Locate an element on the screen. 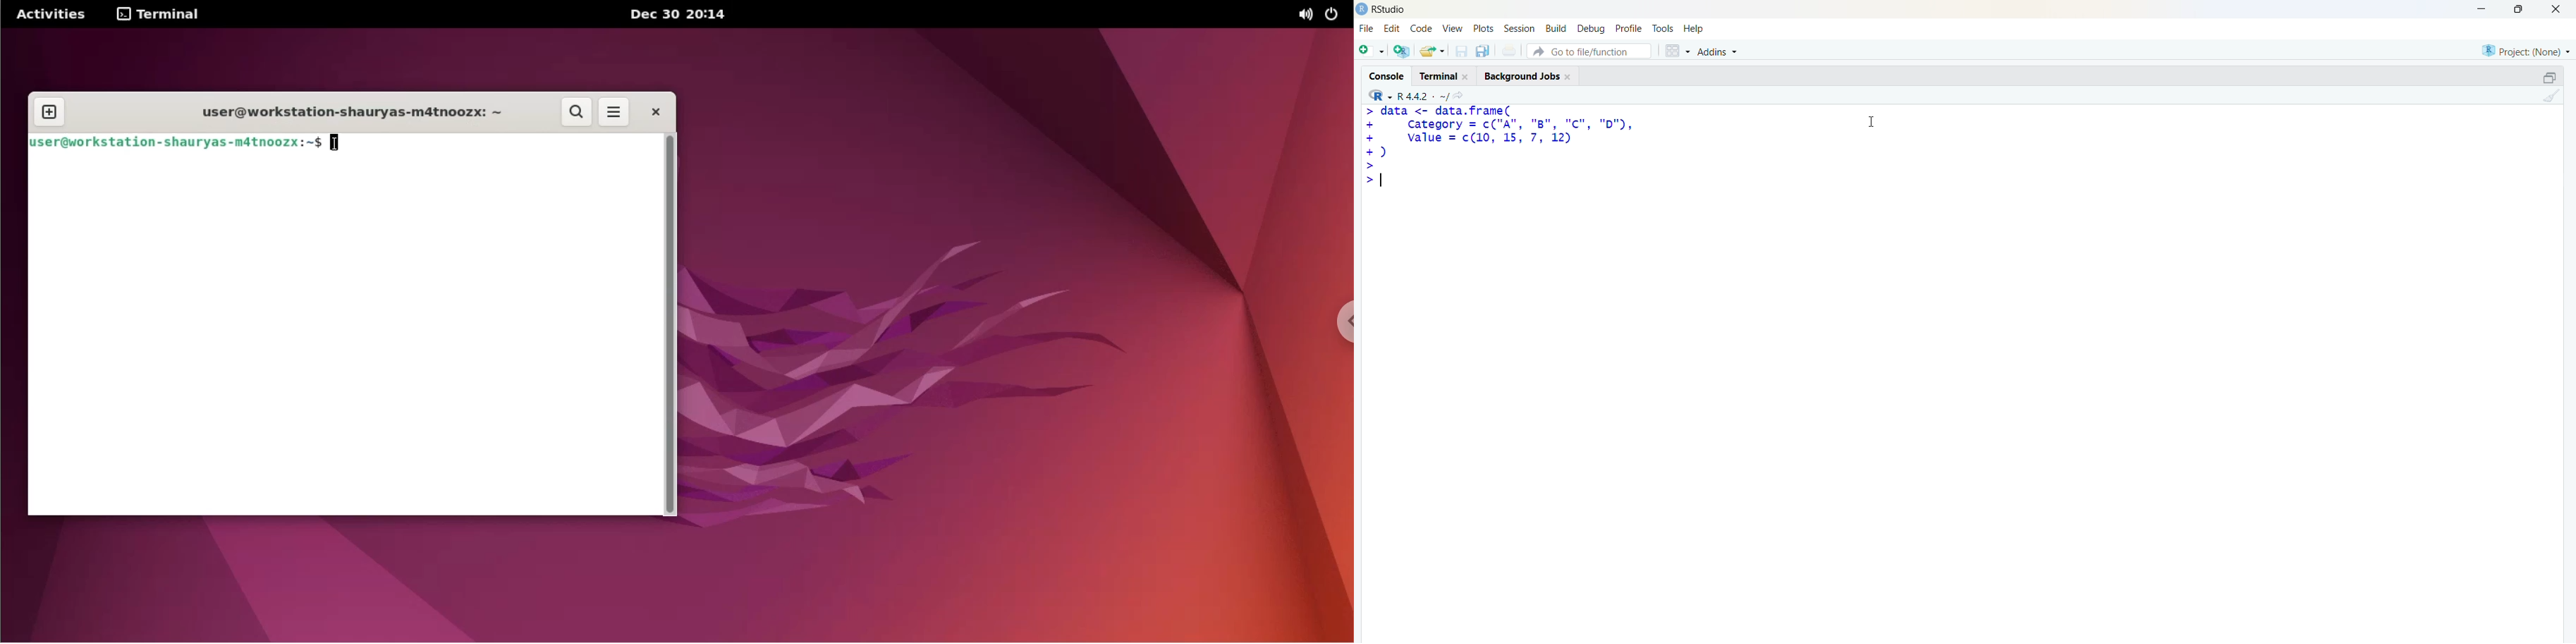 This screenshot has width=2576, height=644.  R language version - R 4.4.2 is located at coordinates (1423, 95).